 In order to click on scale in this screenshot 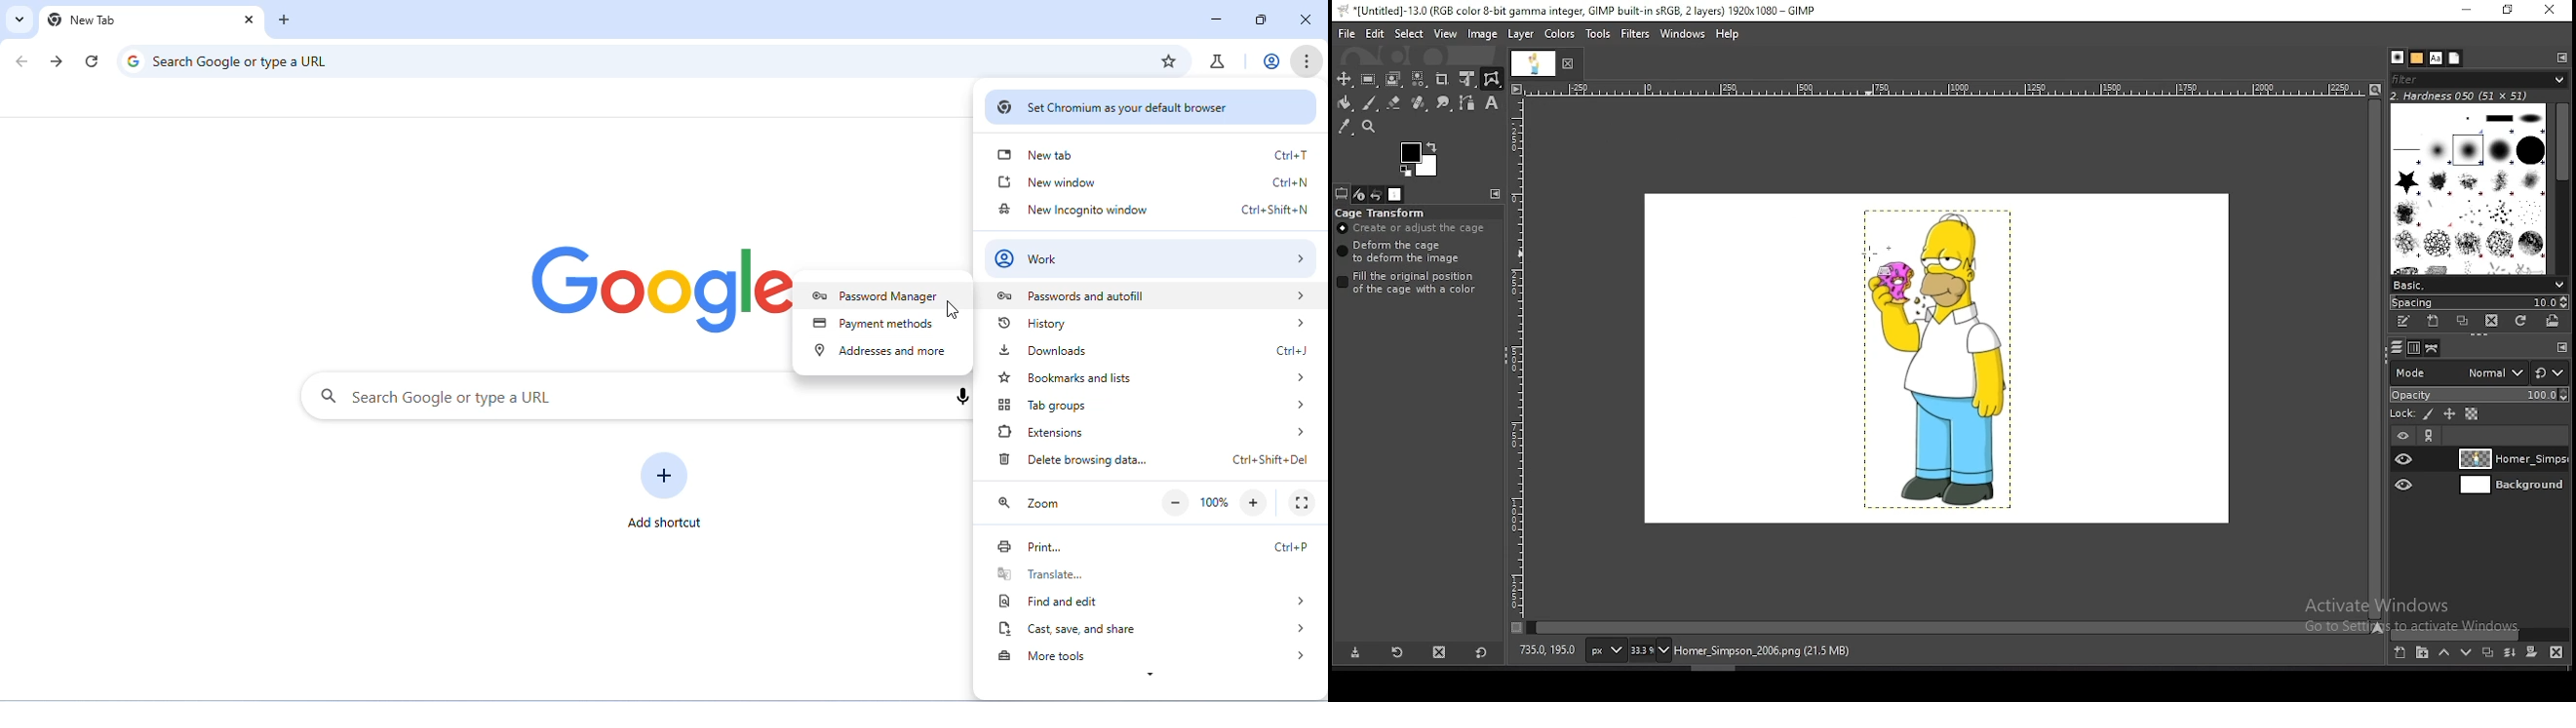, I will do `click(1946, 90)`.